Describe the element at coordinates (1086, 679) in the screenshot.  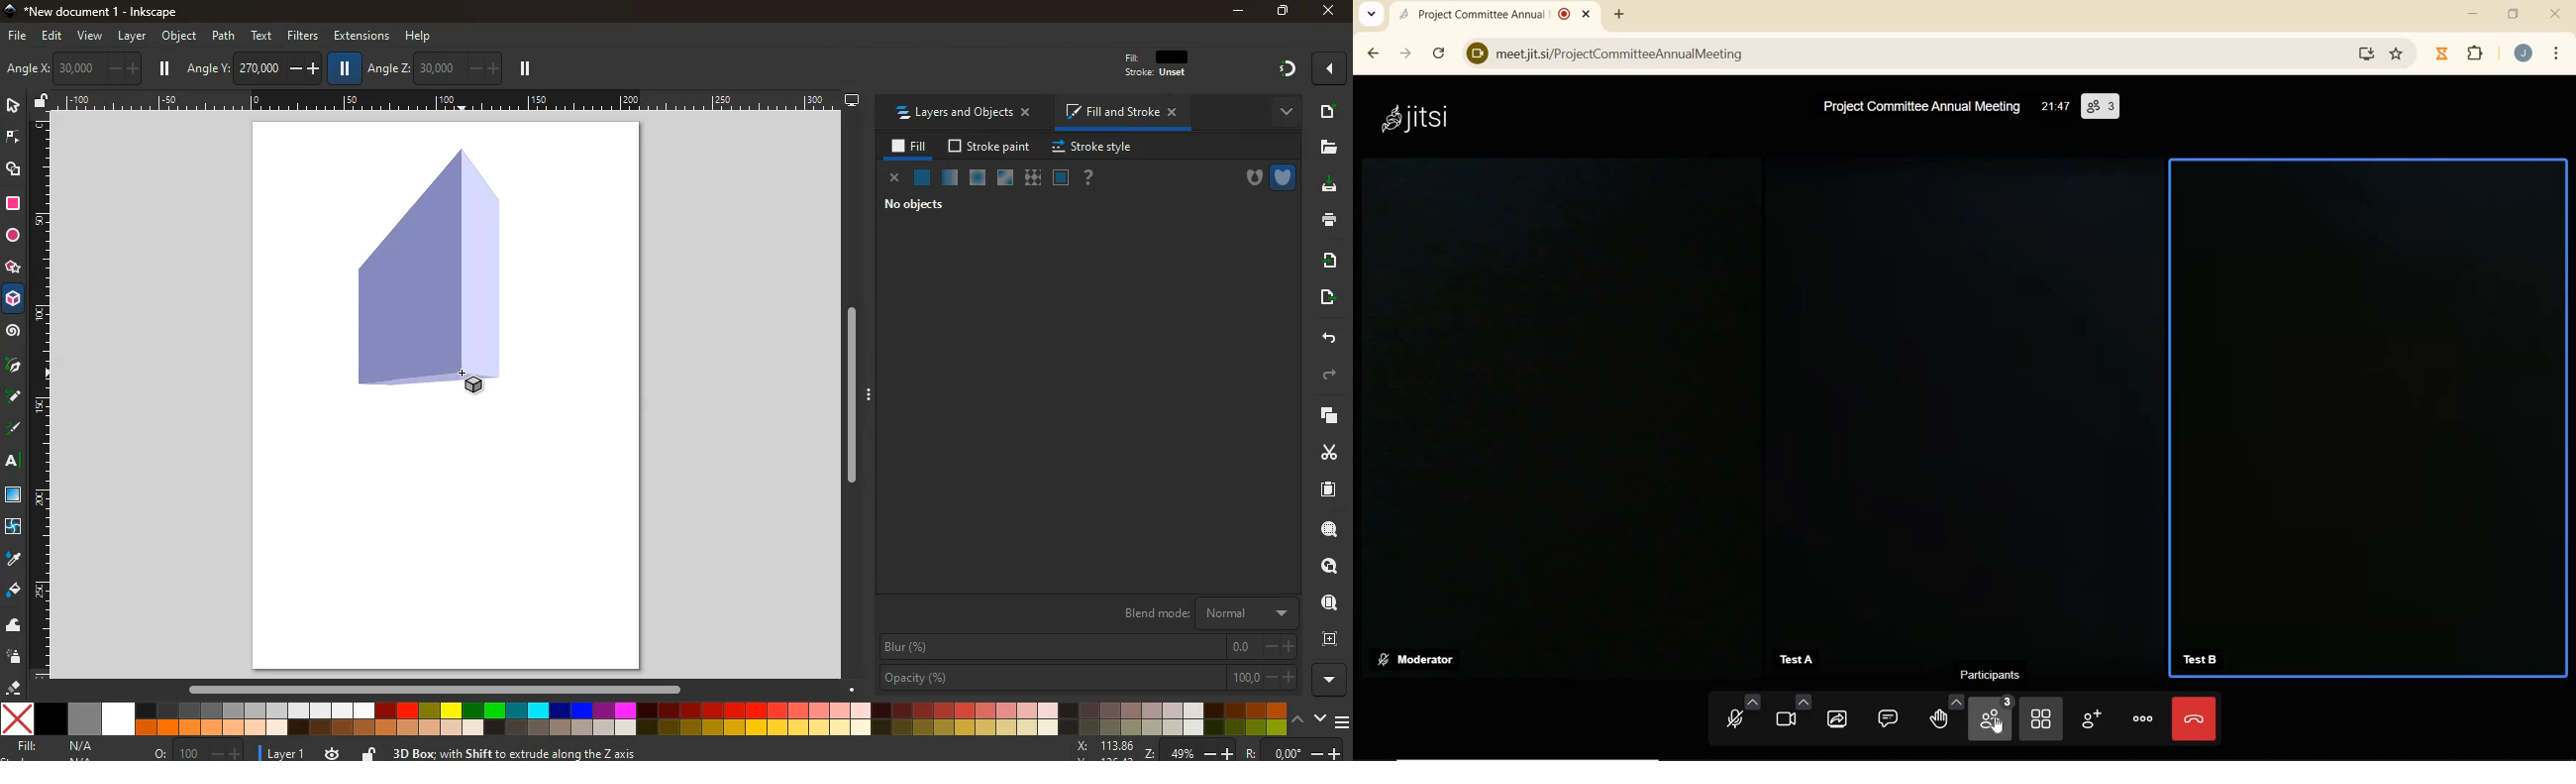
I see `opacity` at that location.